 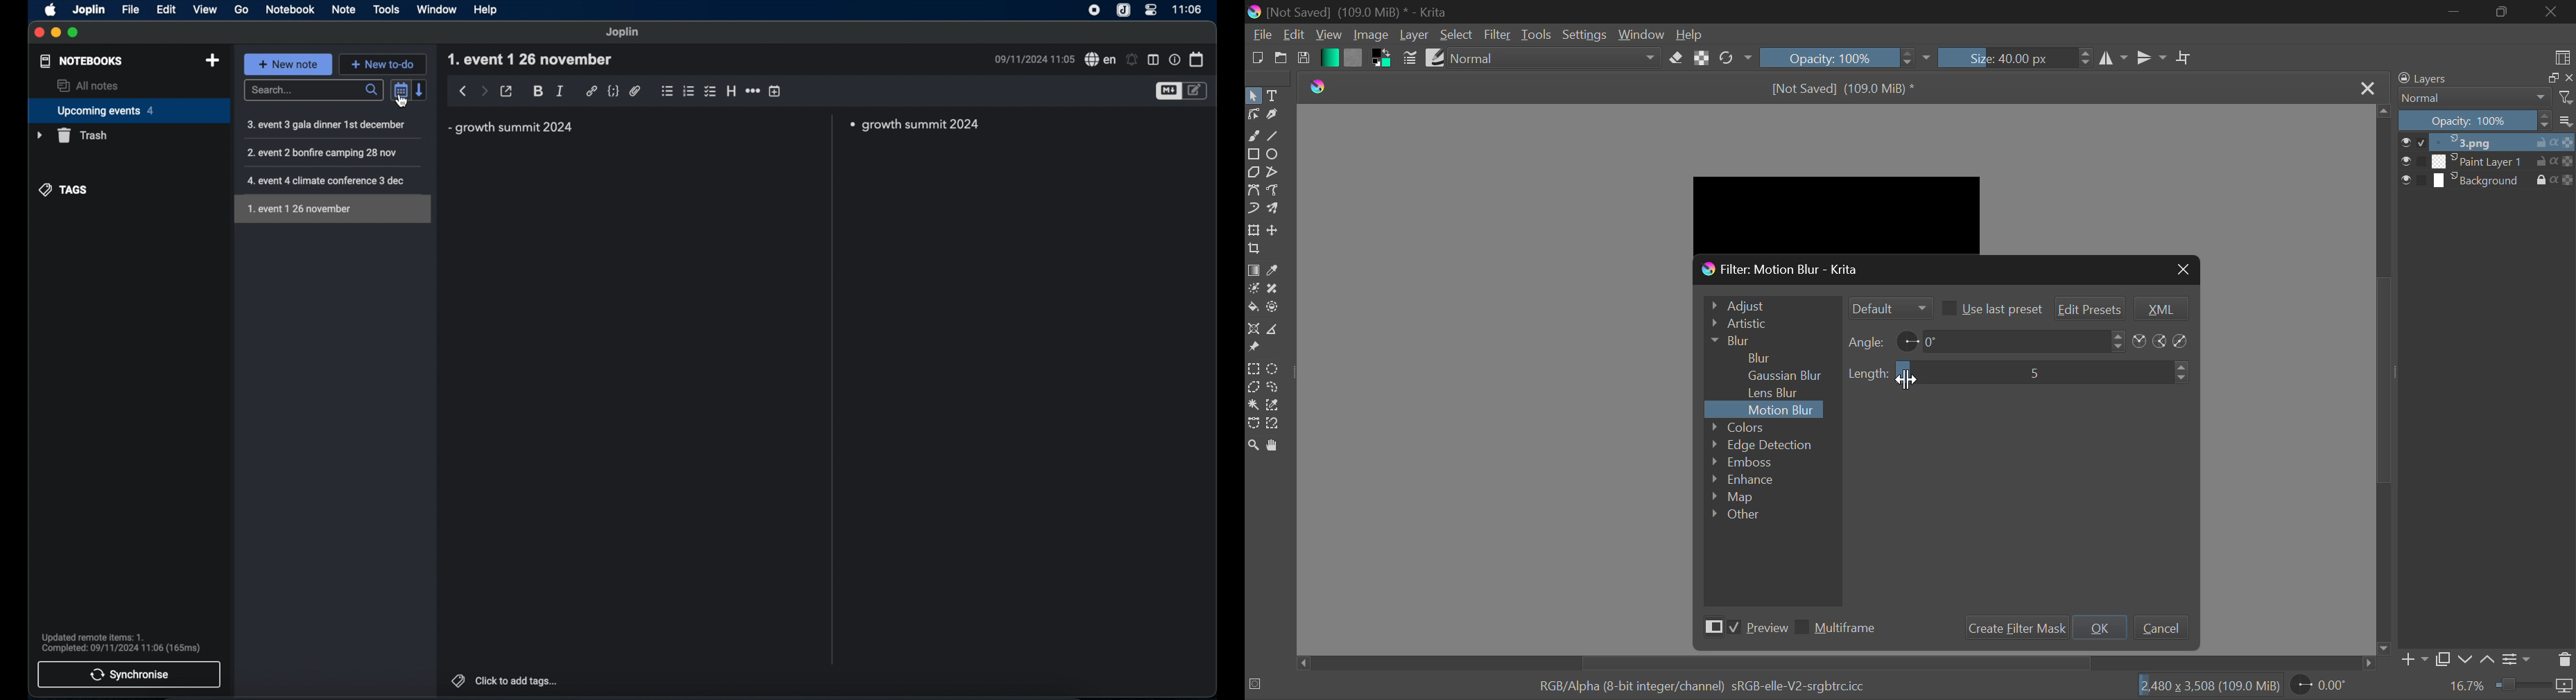 I want to click on Smart Patch Tool, so click(x=1271, y=290).